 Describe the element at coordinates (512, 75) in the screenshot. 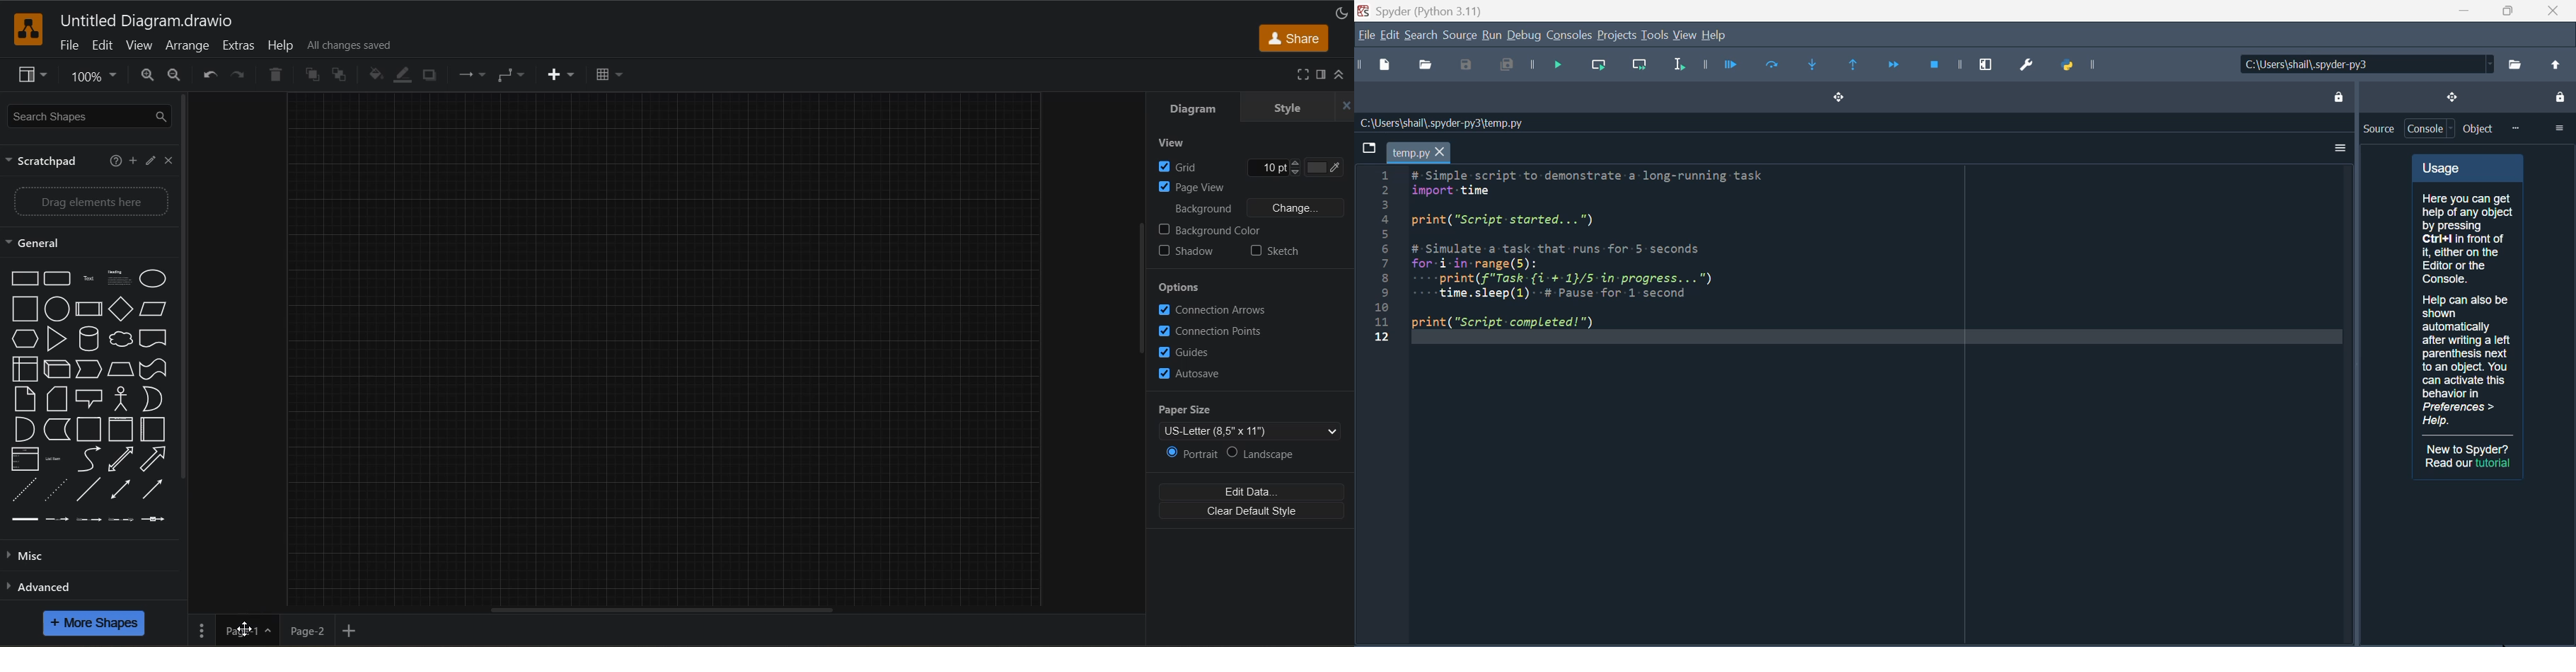

I see `waypoints` at that location.